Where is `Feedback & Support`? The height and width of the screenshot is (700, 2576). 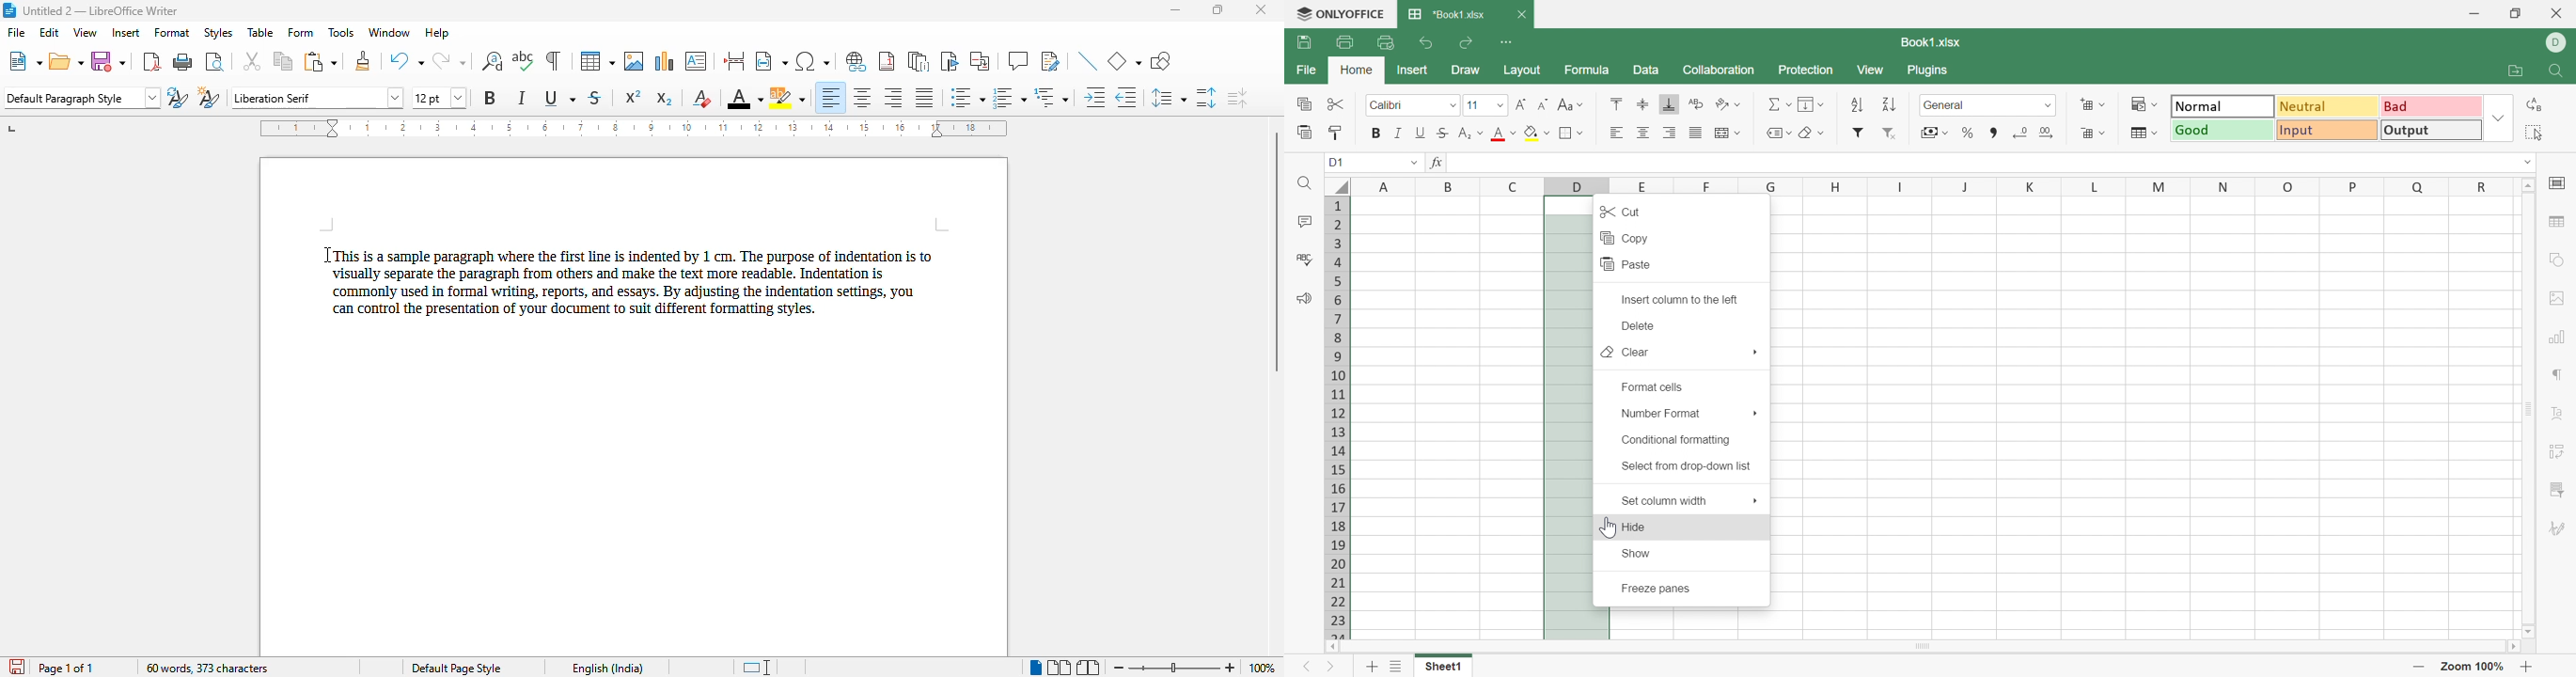 Feedback & Support is located at coordinates (1307, 298).